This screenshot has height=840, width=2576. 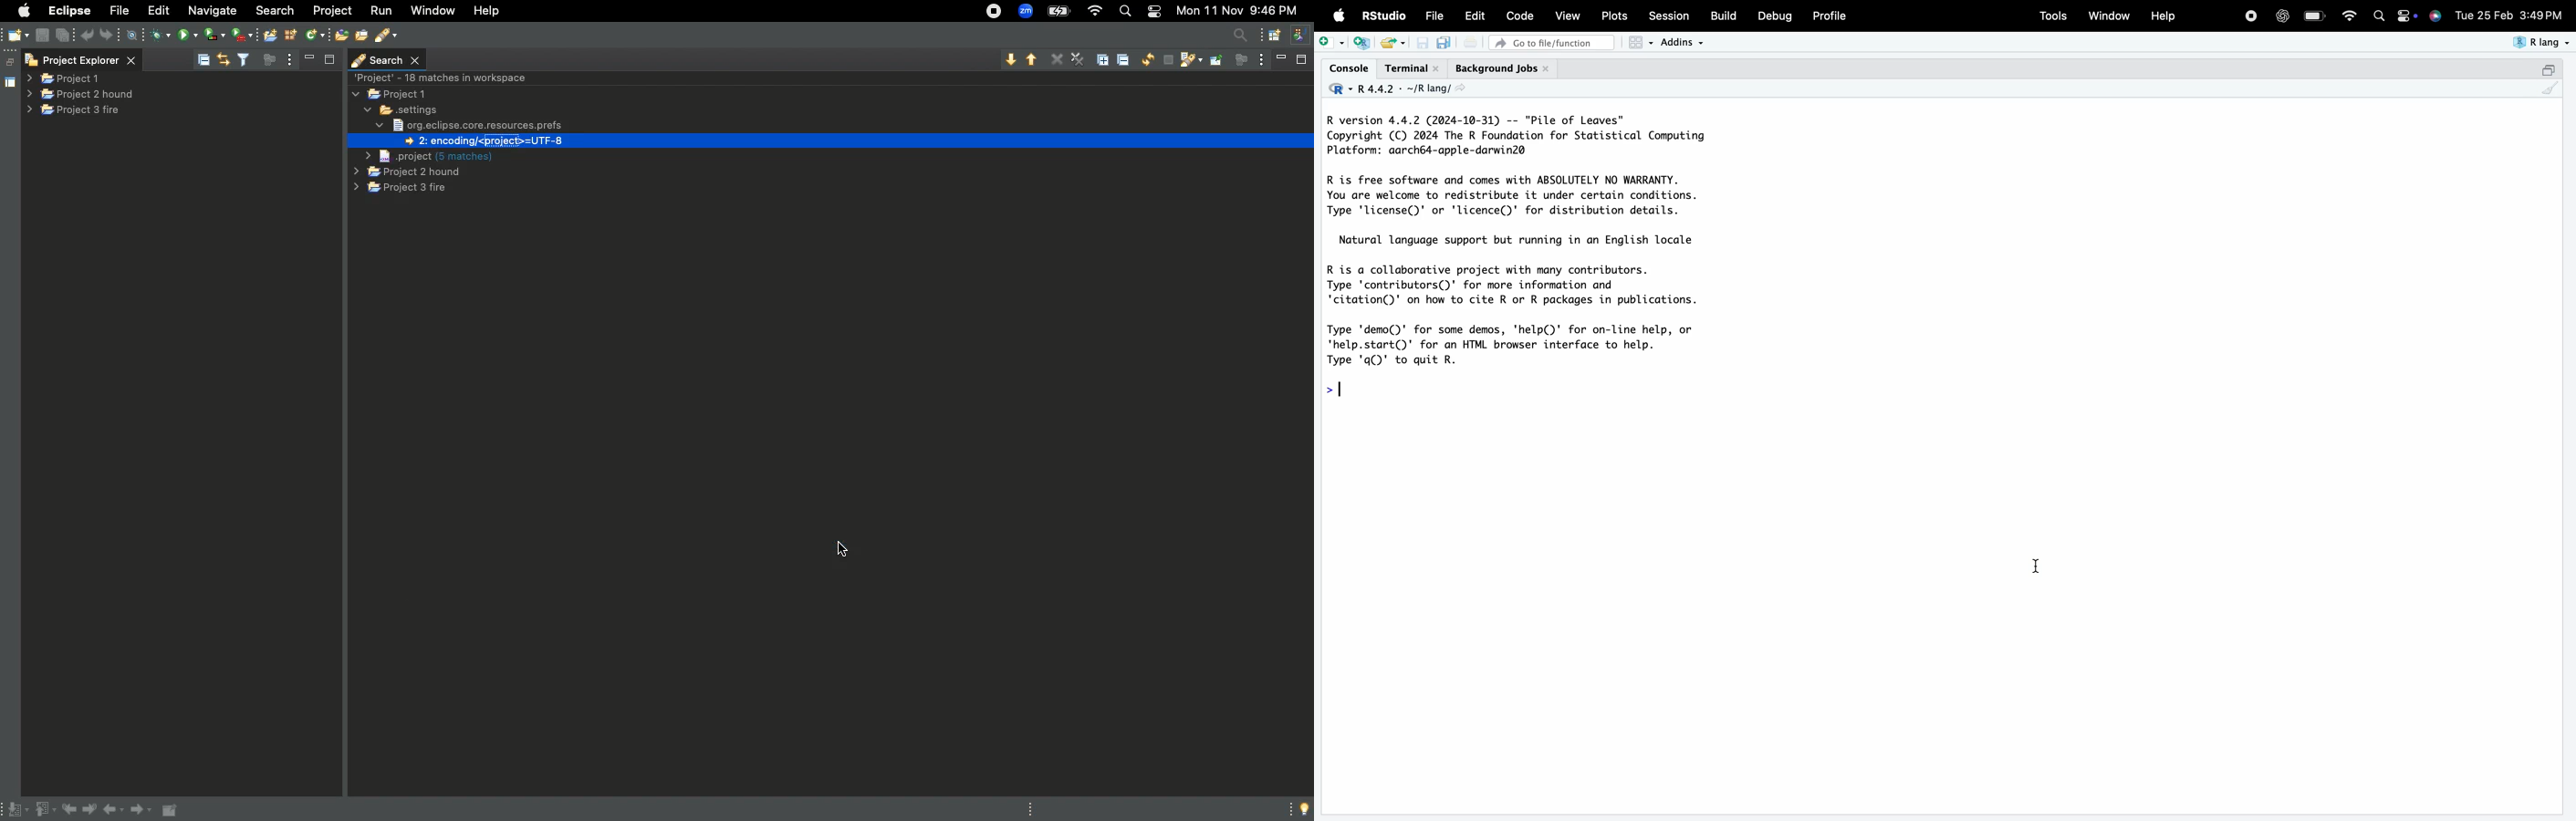 What do you see at coordinates (162, 13) in the screenshot?
I see `Edit` at bounding box center [162, 13].